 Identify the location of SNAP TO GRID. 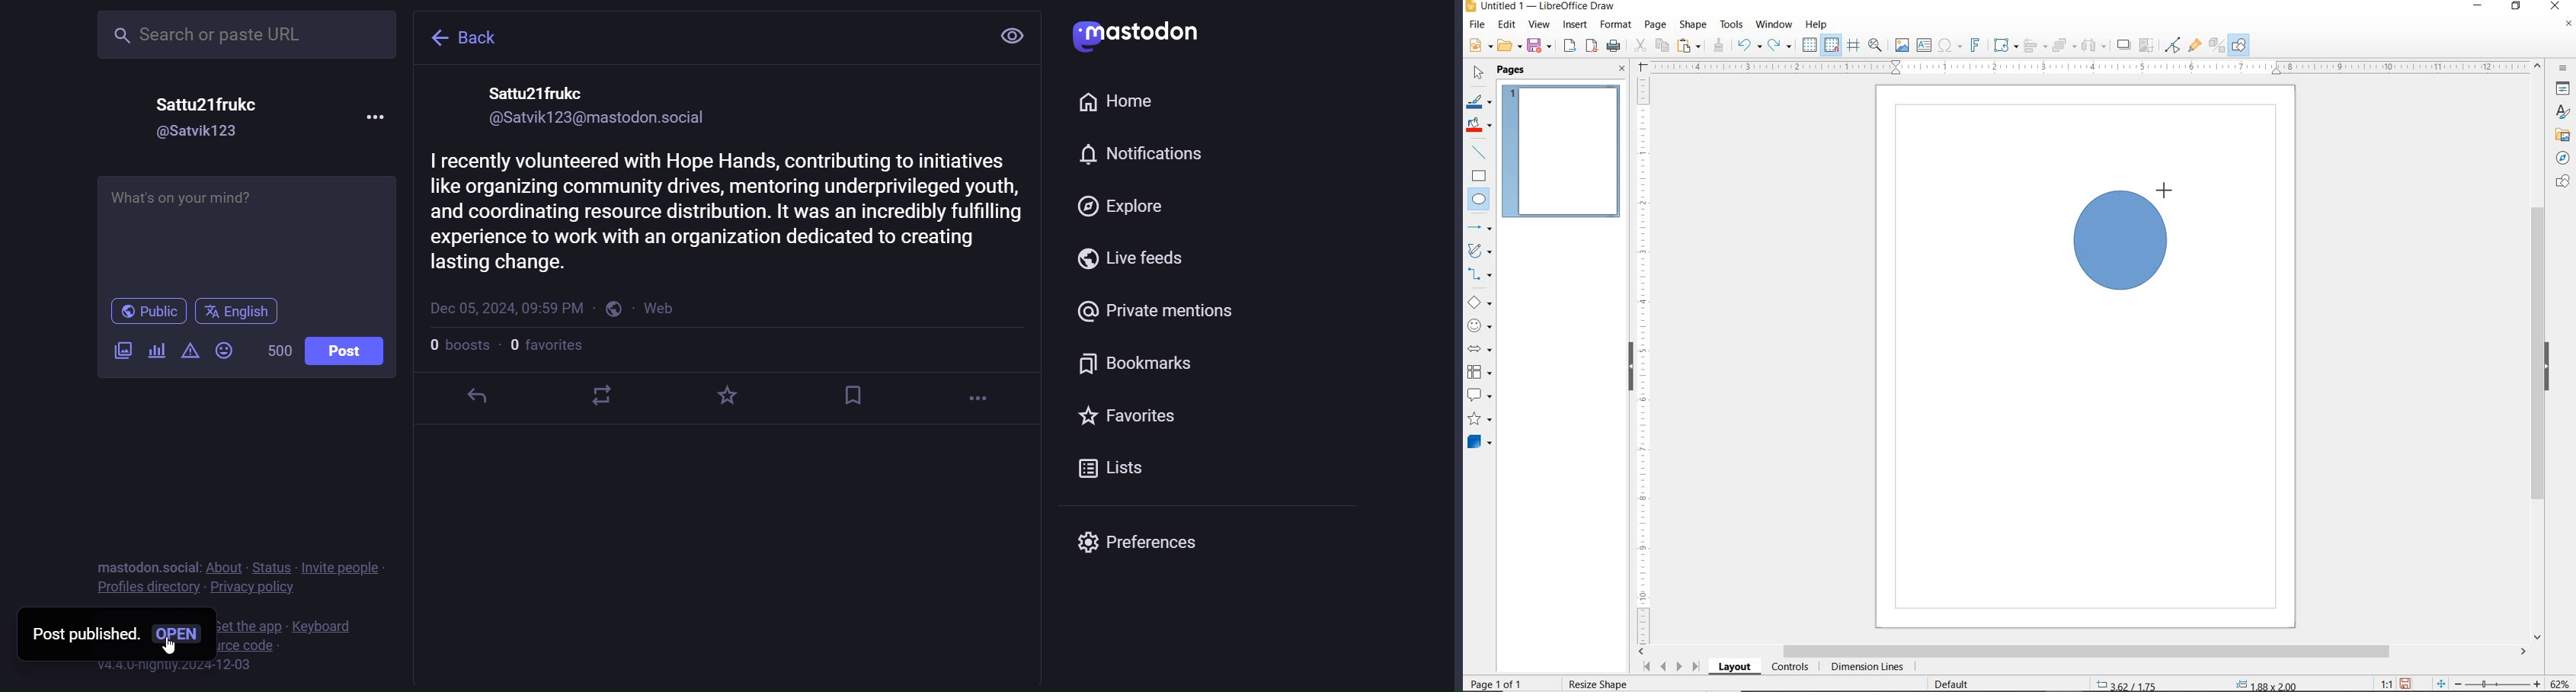
(1831, 45).